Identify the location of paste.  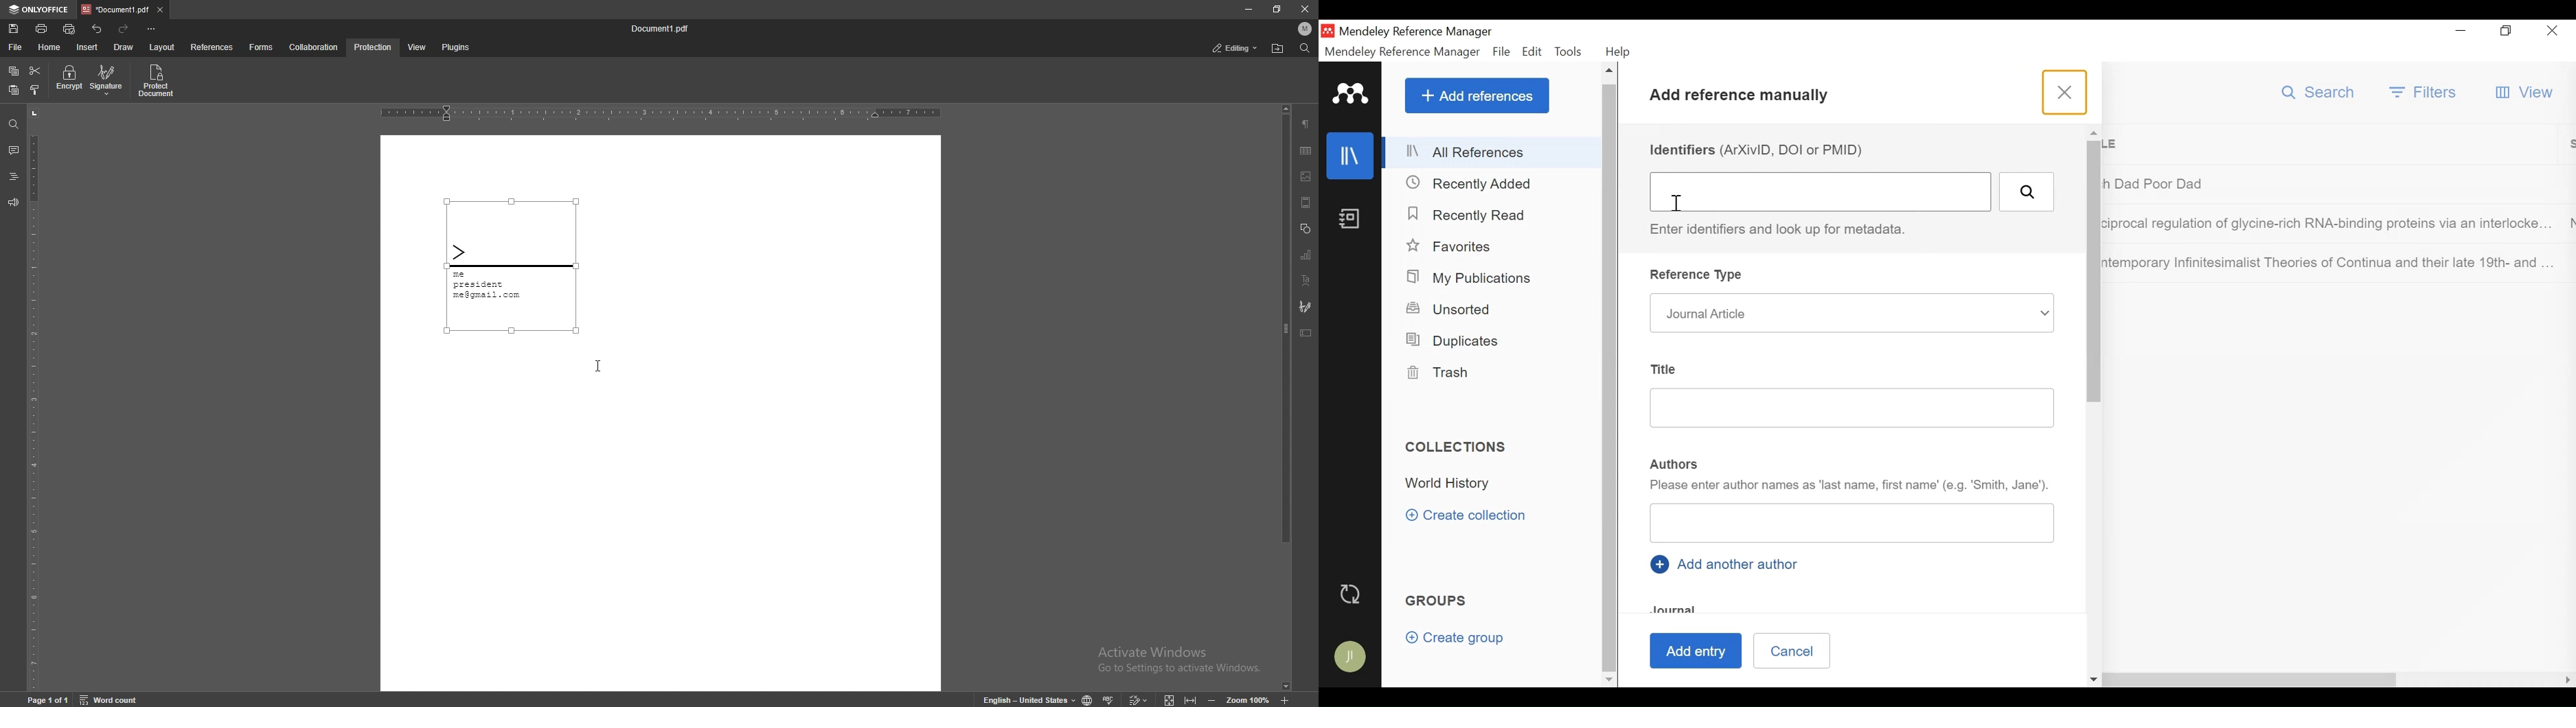
(13, 91).